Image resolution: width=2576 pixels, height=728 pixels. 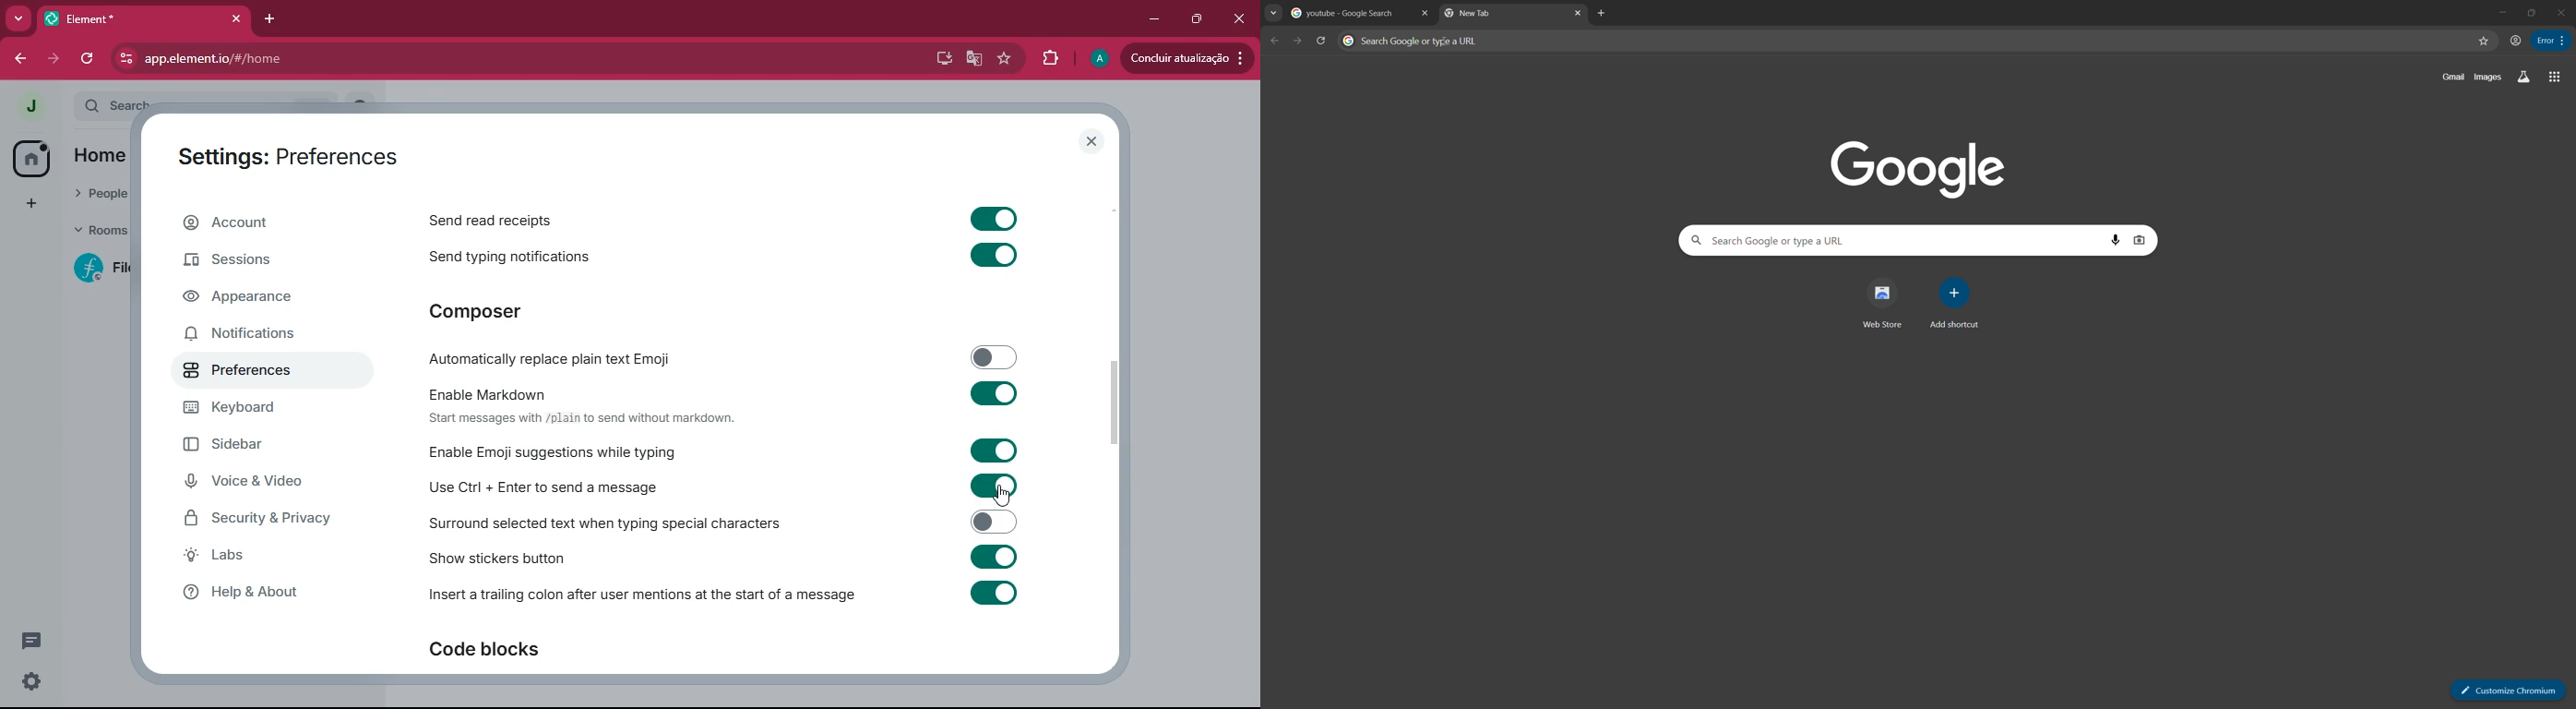 What do you see at coordinates (1193, 19) in the screenshot?
I see `maximize` at bounding box center [1193, 19].